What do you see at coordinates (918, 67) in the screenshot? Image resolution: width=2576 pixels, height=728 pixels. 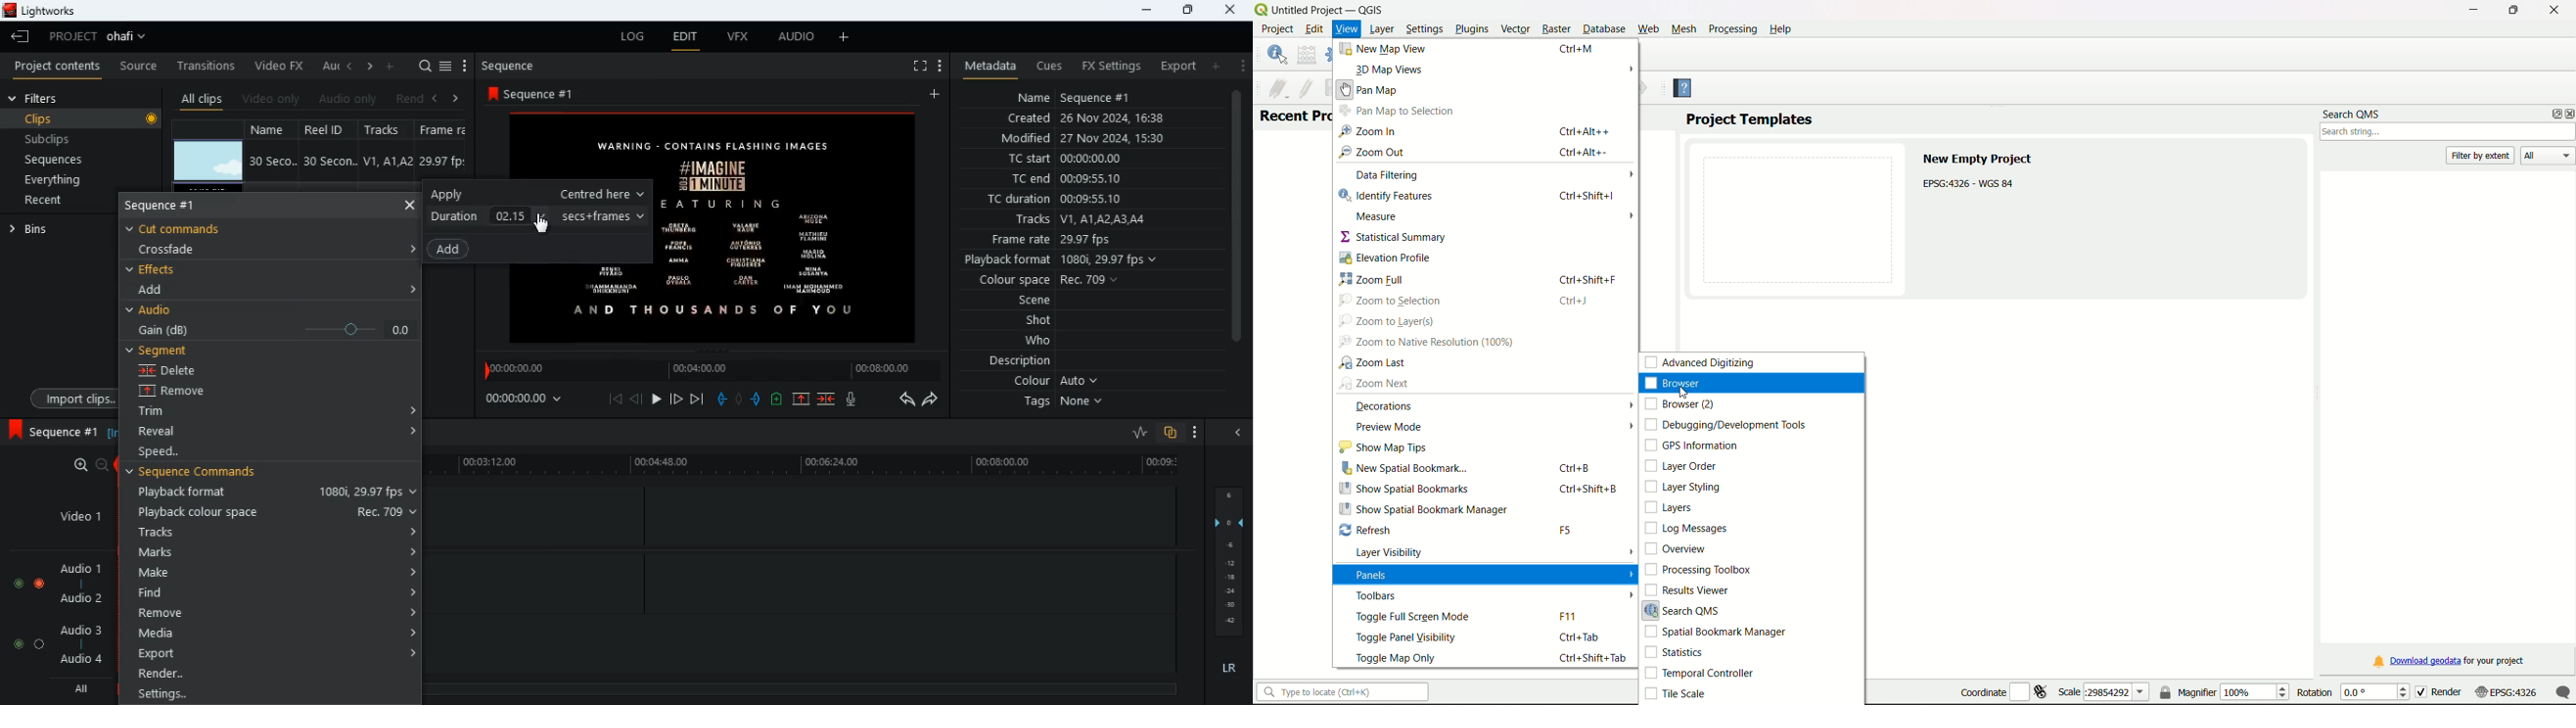 I see `fullscreen` at bounding box center [918, 67].